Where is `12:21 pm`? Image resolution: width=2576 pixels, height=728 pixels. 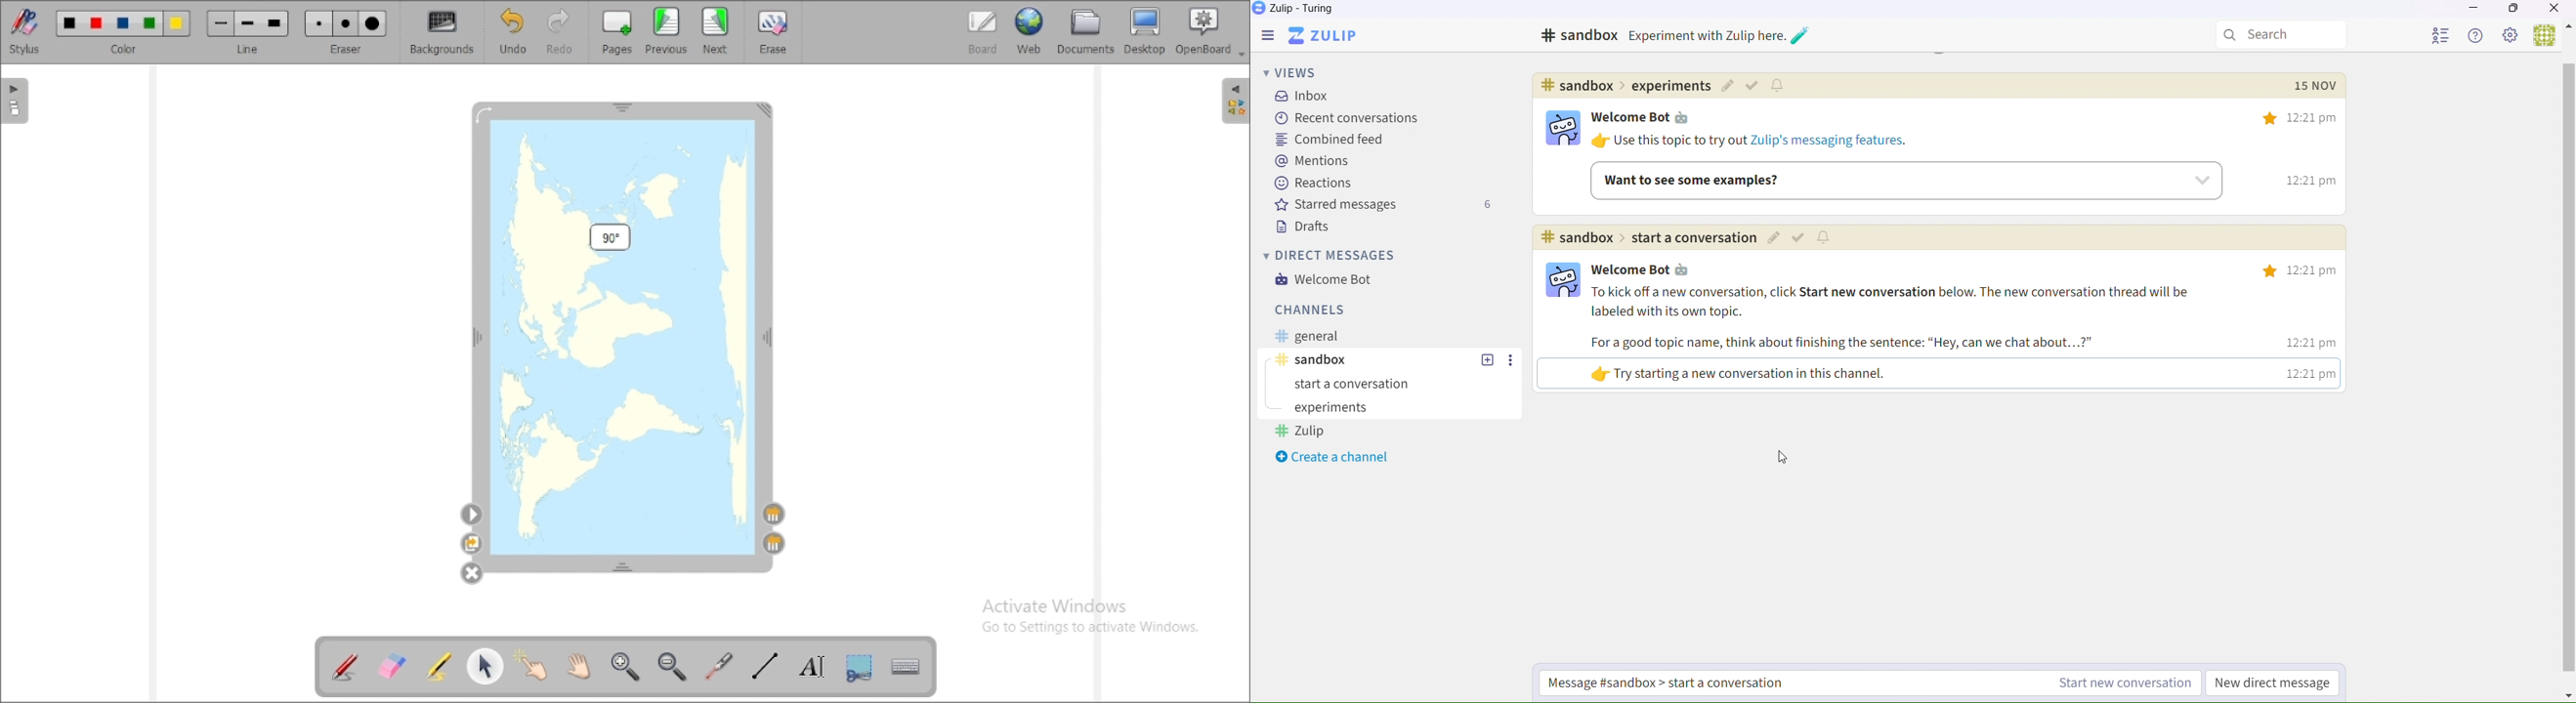 12:21 pm is located at coordinates (2311, 340).